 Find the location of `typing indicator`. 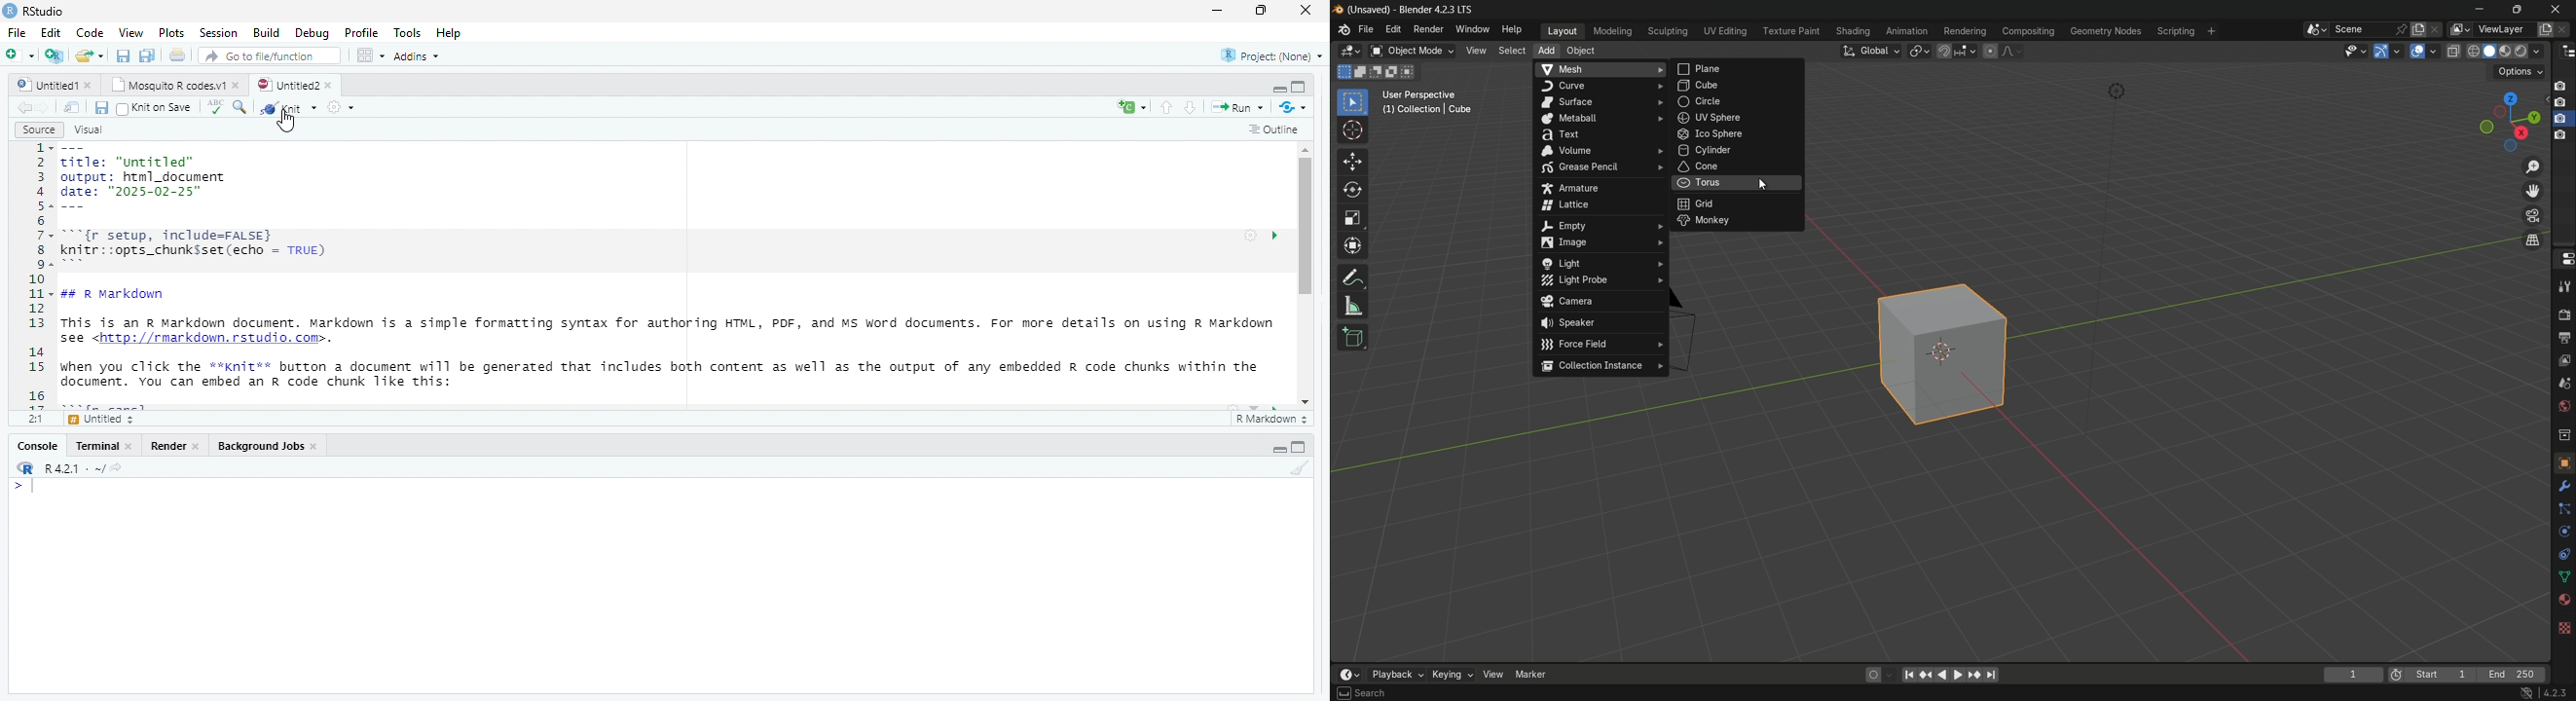

typing indicator is located at coordinates (34, 487).